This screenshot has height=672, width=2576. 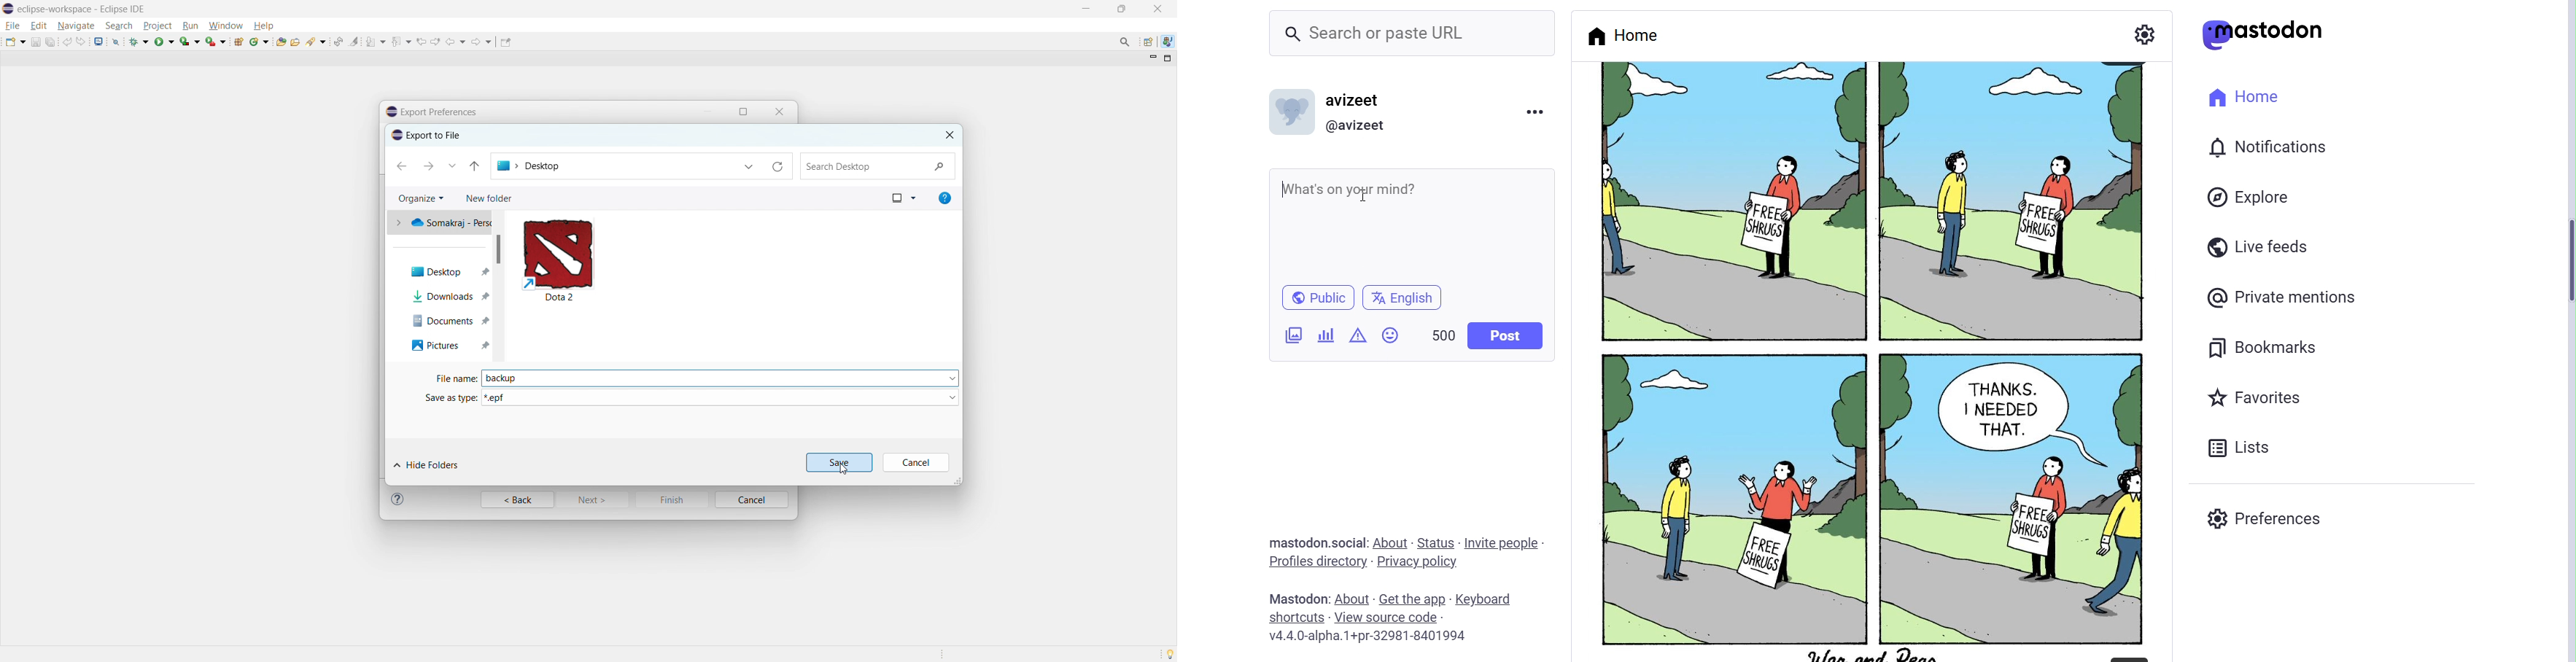 I want to click on Lists, so click(x=2242, y=445).